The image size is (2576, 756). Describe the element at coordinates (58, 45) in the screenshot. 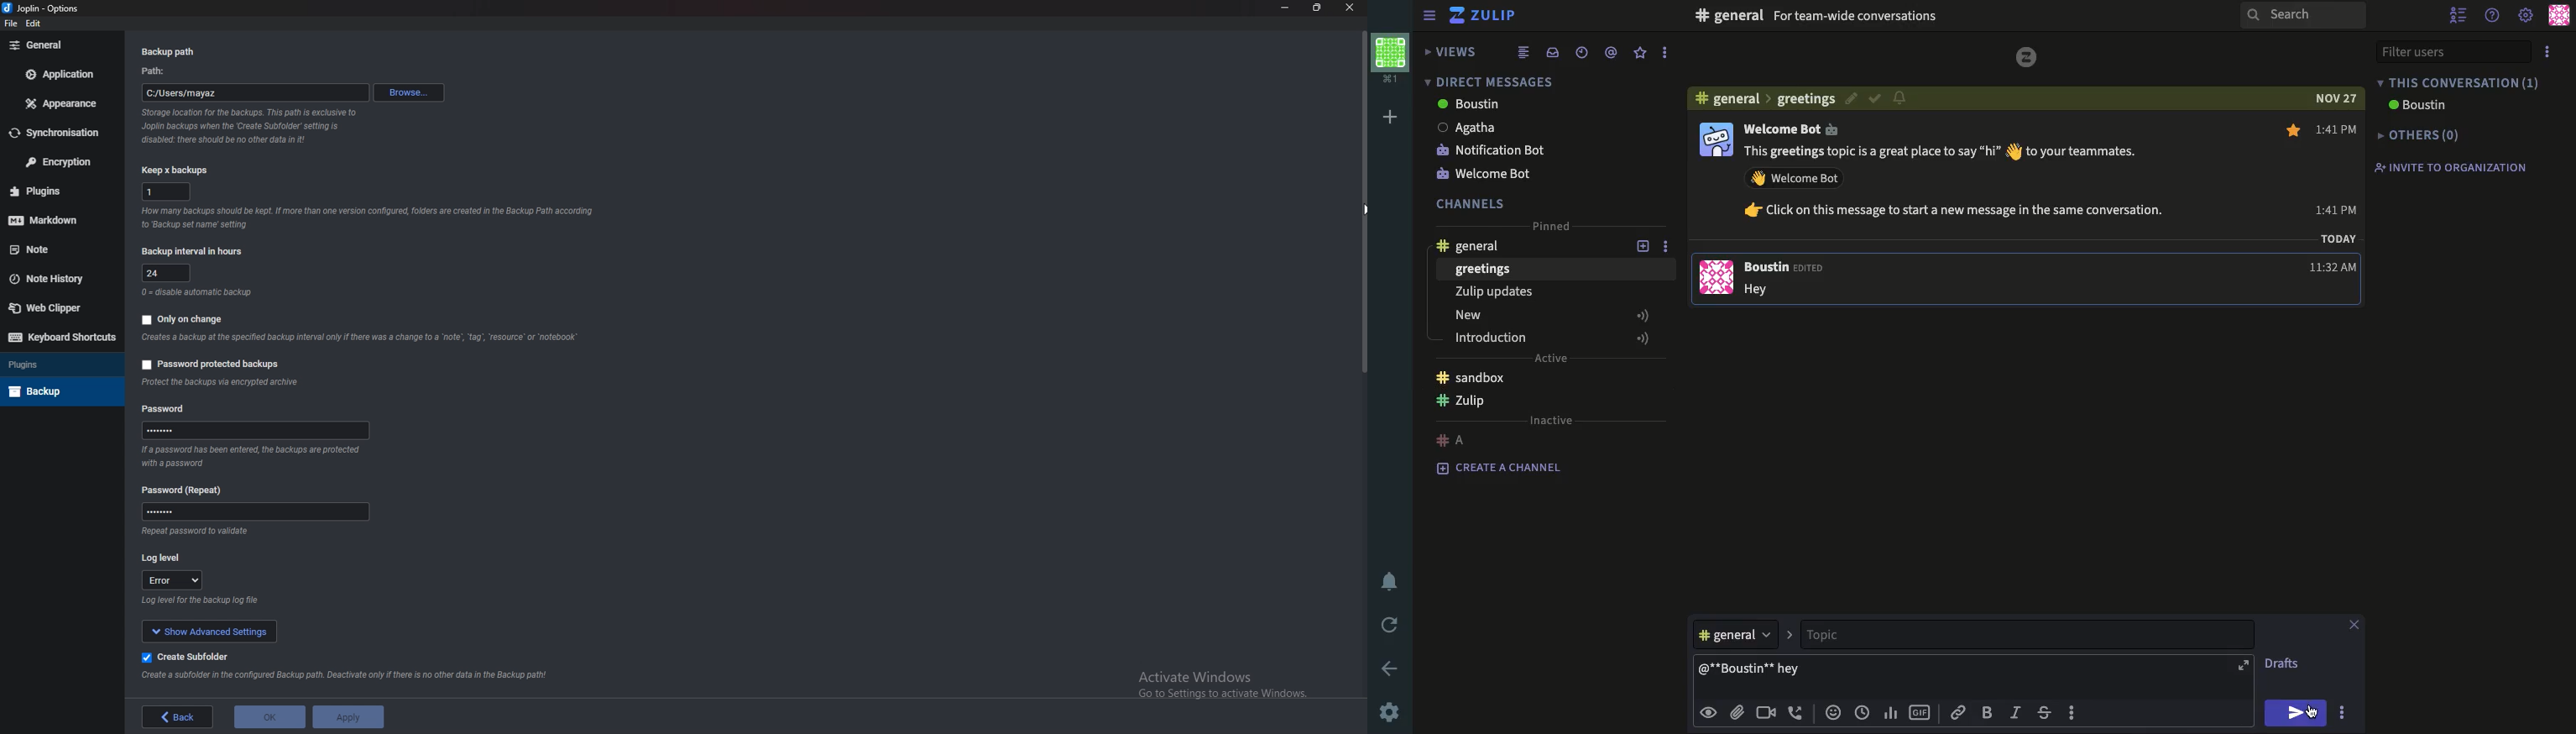

I see `General` at that location.